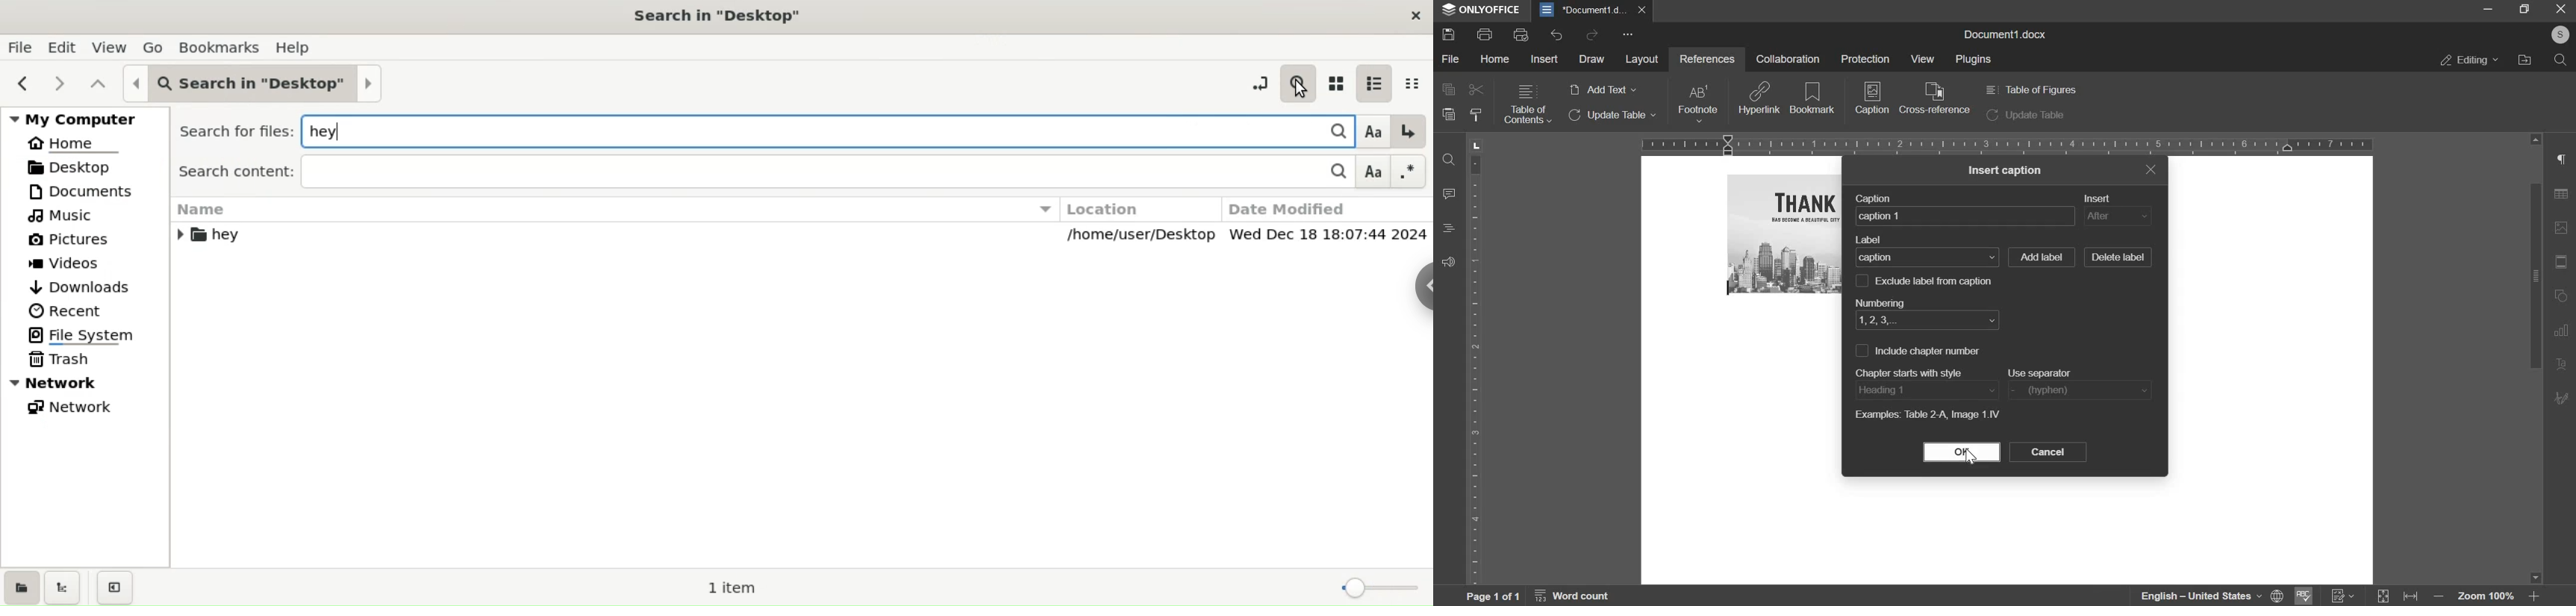  Describe the element at coordinates (2562, 10) in the screenshot. I see `exit` at that location.